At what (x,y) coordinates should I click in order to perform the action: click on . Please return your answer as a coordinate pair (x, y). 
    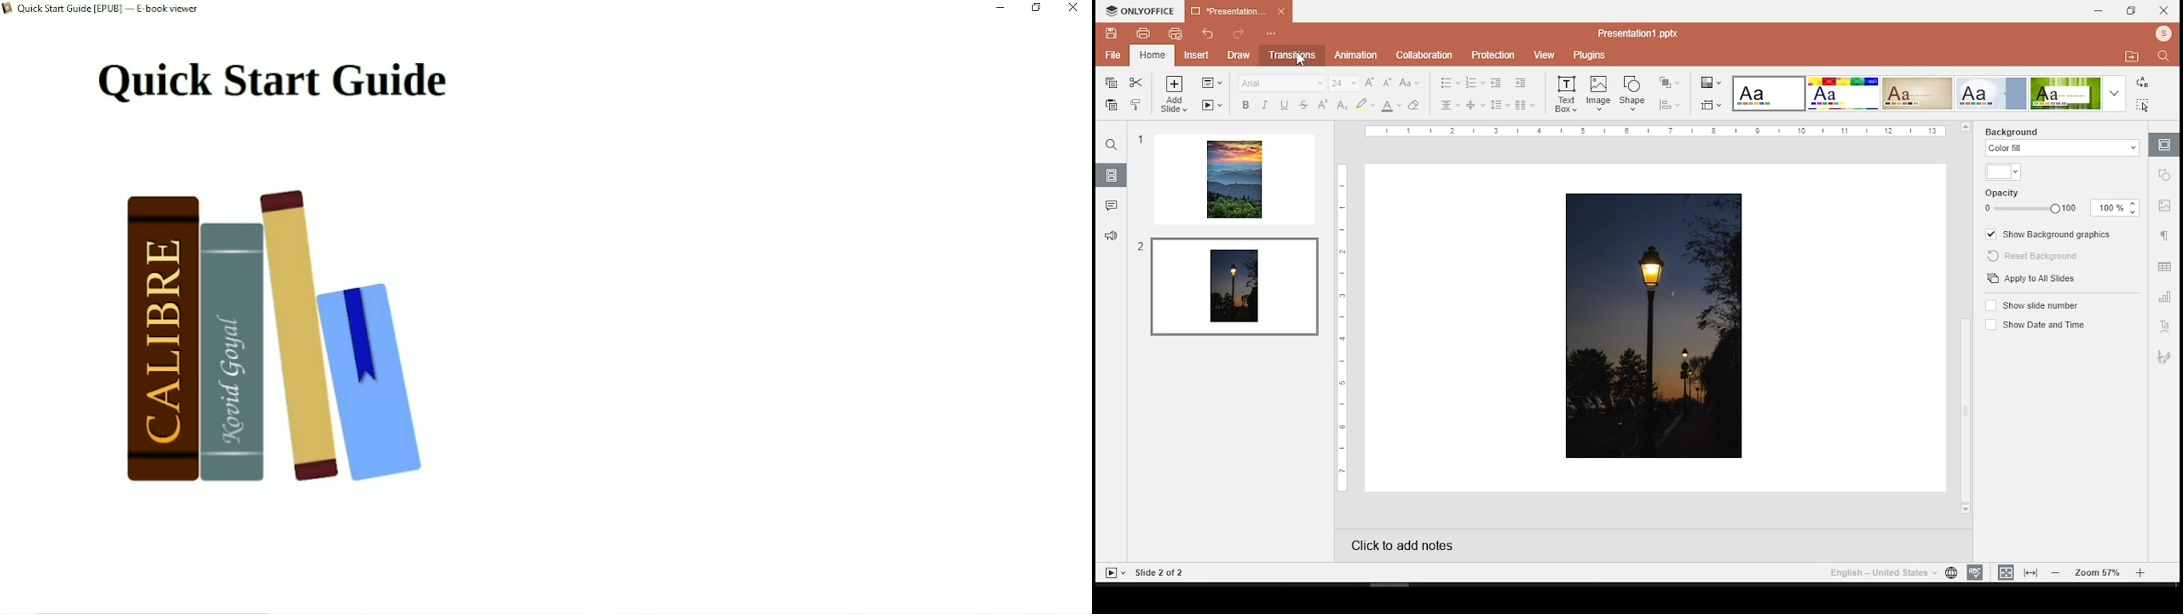
    Looking at the image, I should click on (2167, 178).